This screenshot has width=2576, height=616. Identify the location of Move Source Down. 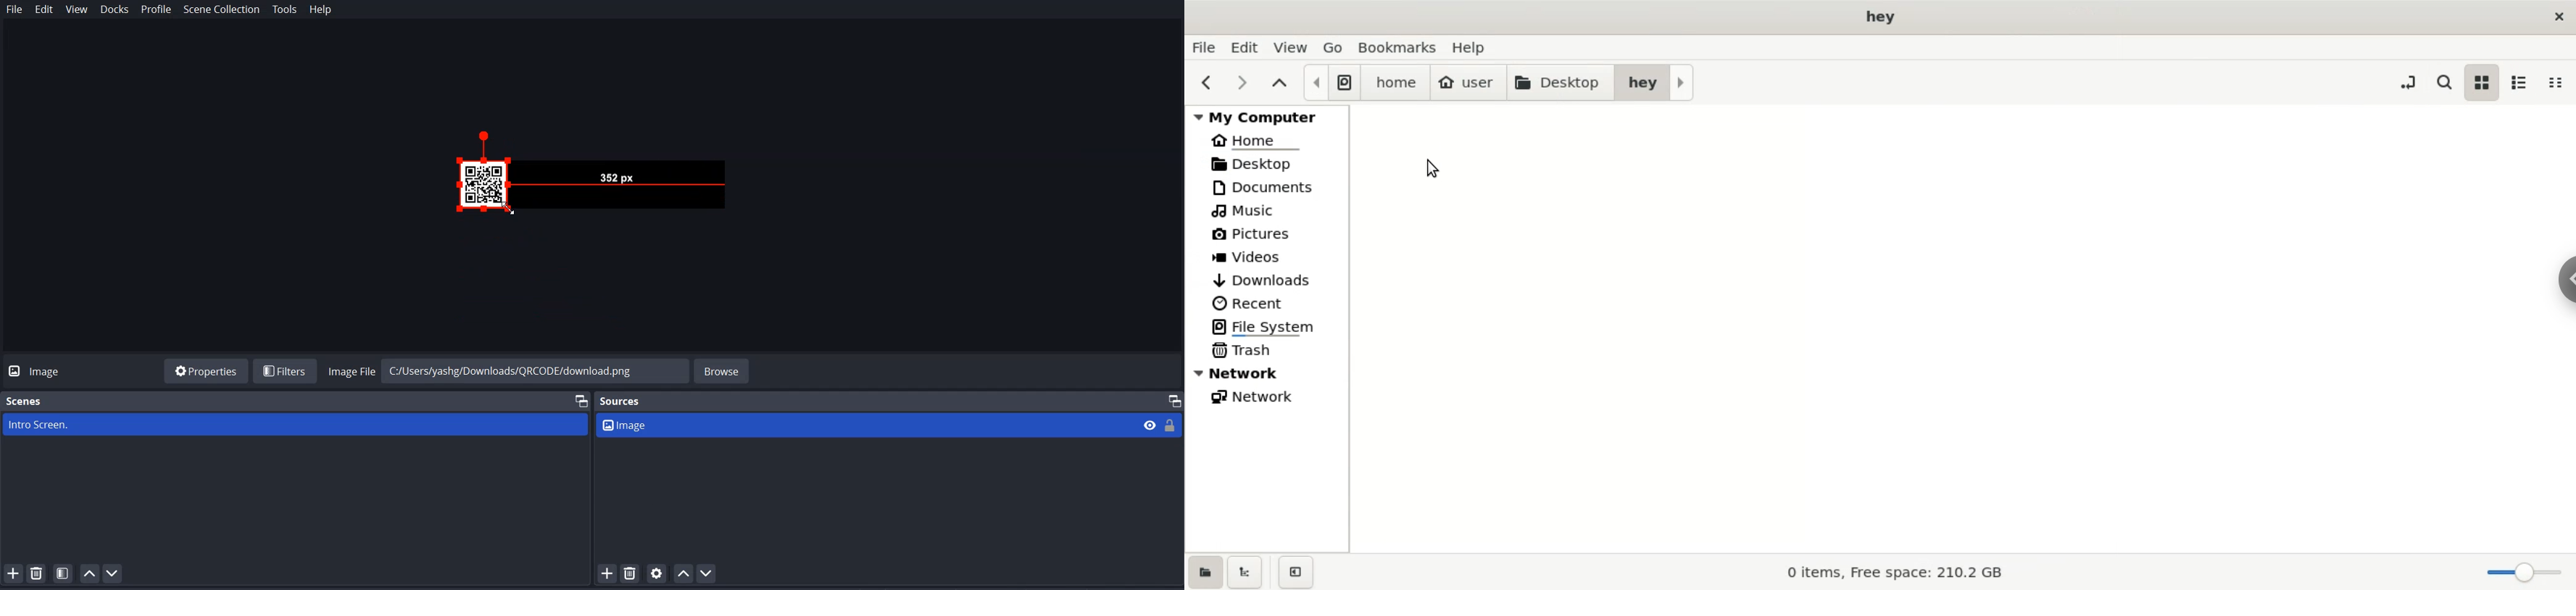
(707, 573).